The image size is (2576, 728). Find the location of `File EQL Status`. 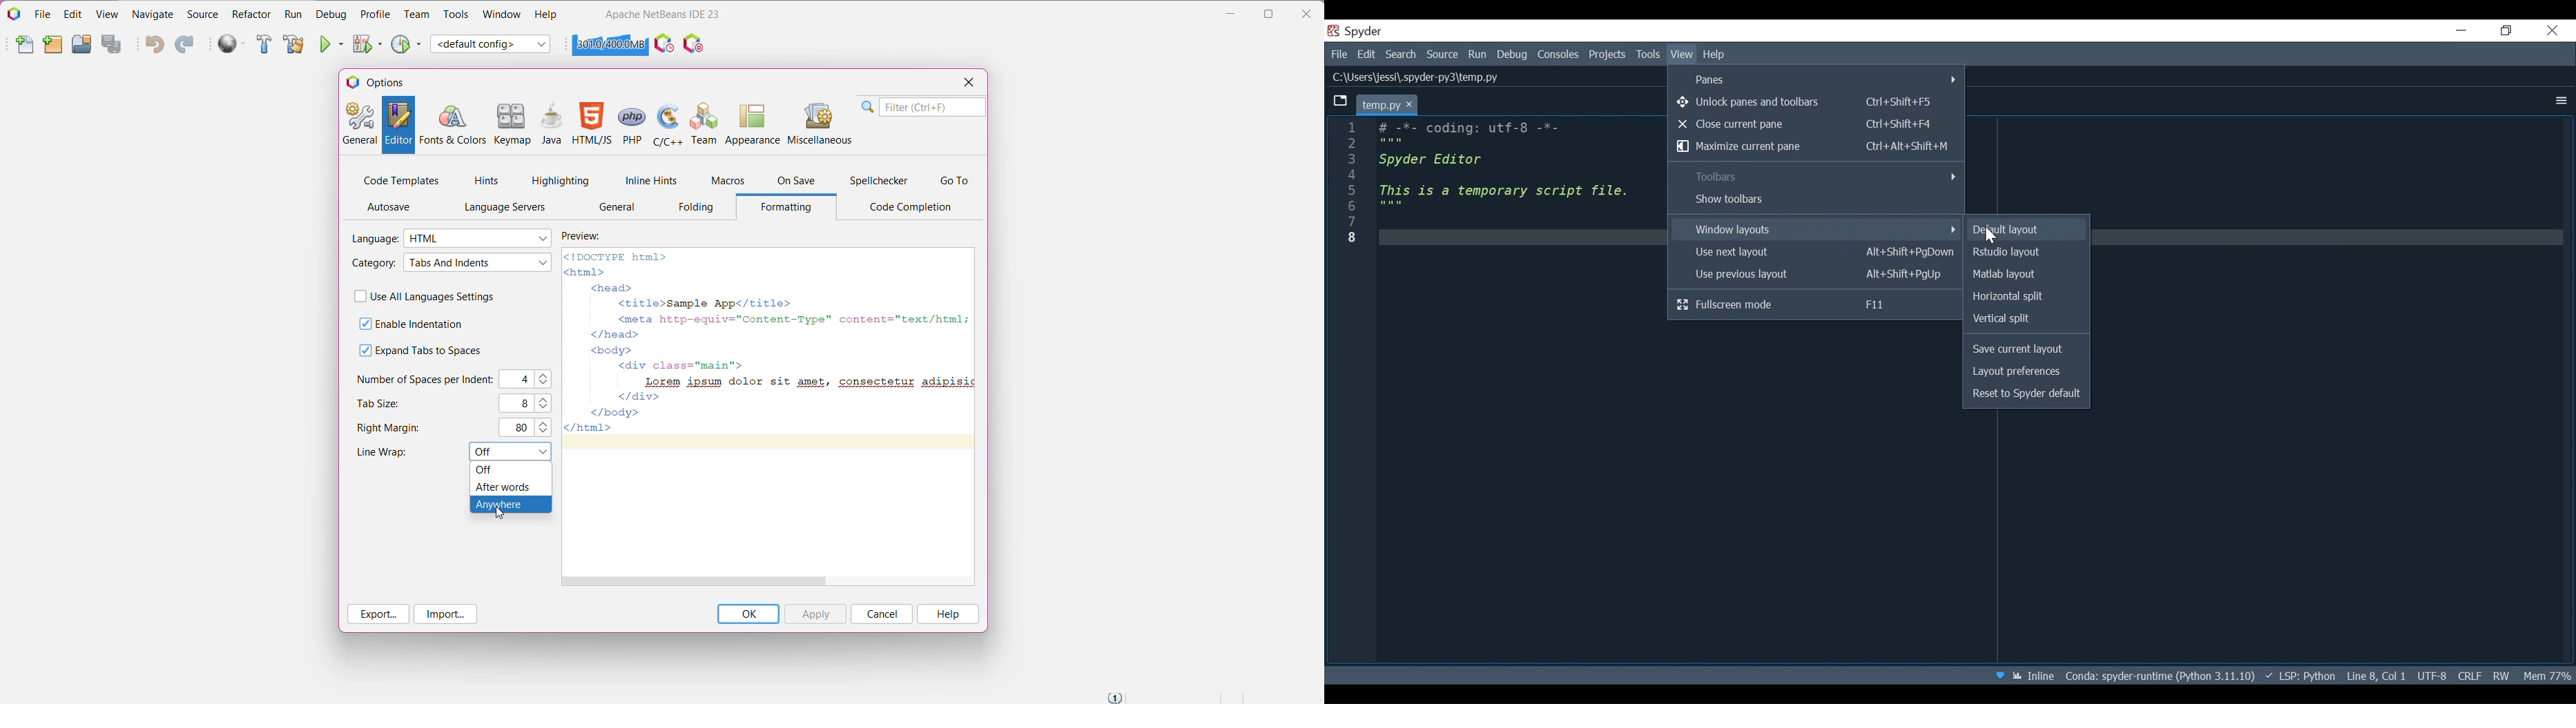

File EQL Status is located at coordinates (2471, 676).